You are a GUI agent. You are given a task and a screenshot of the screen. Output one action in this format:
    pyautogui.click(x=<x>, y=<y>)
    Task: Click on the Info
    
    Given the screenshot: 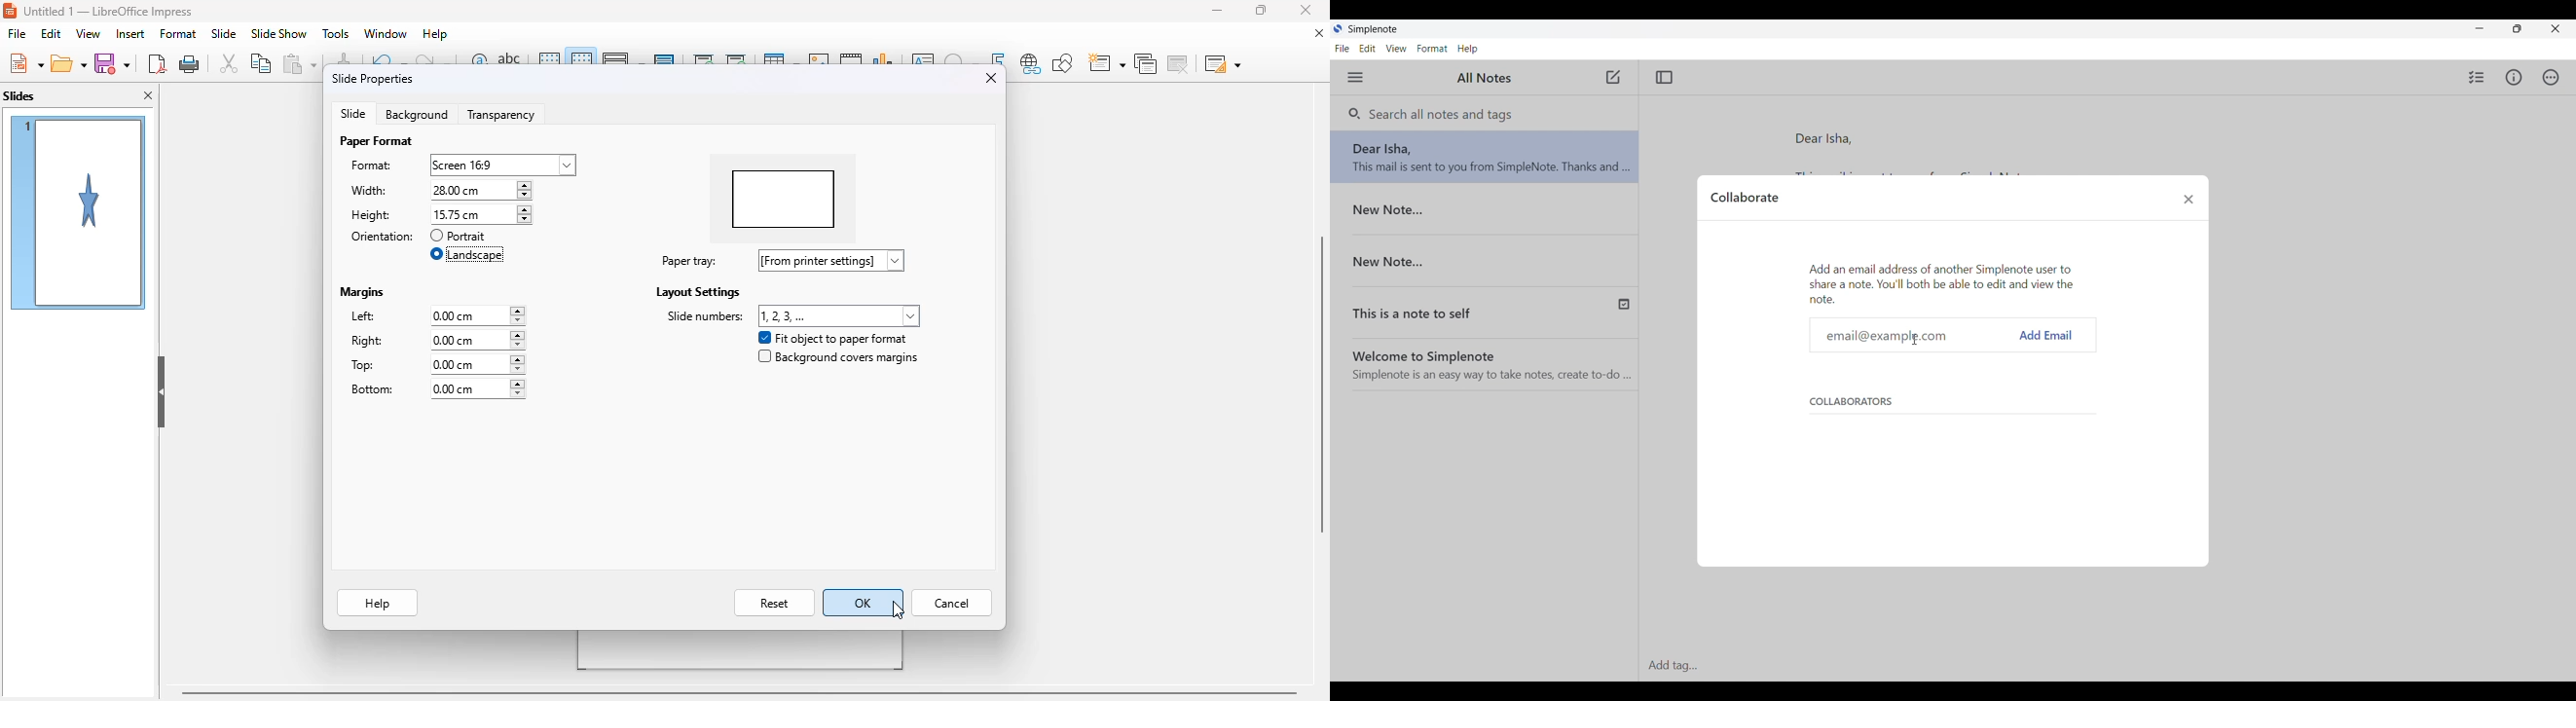 What is the action you would take?
    pyautogui.click(x=2514, y=77)
    